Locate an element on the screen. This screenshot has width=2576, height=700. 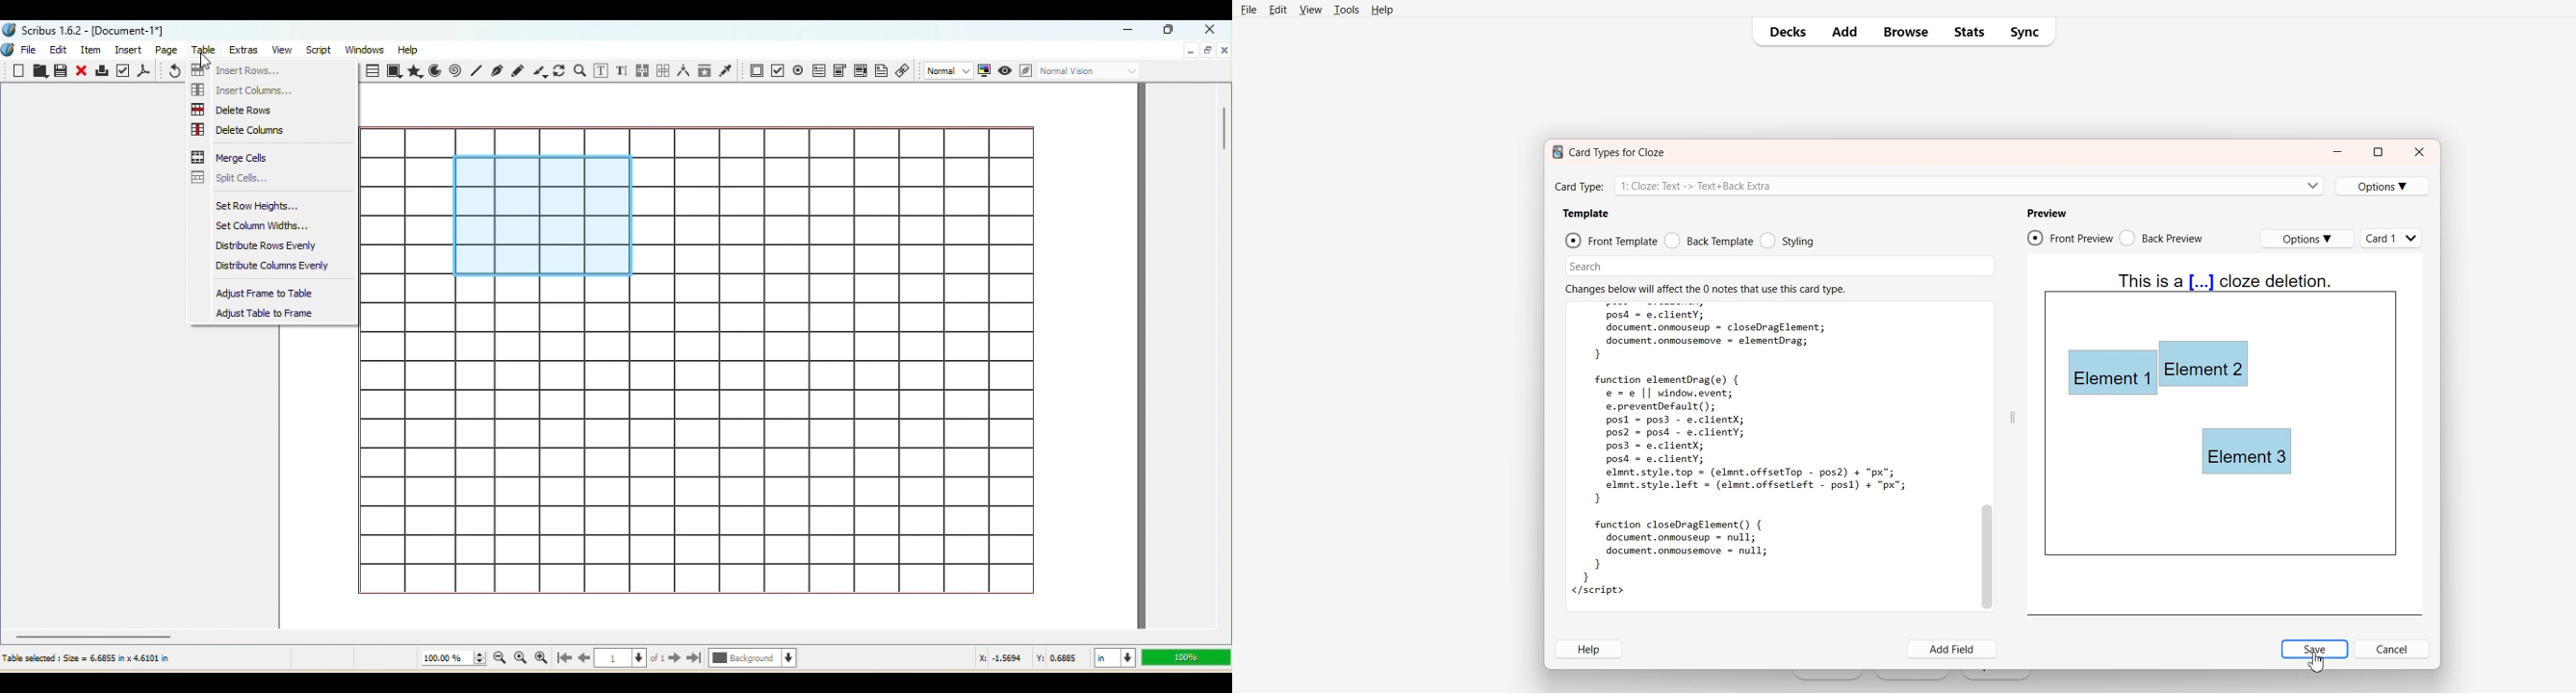
Zoom In or Out is located at coordinates (580, 69).